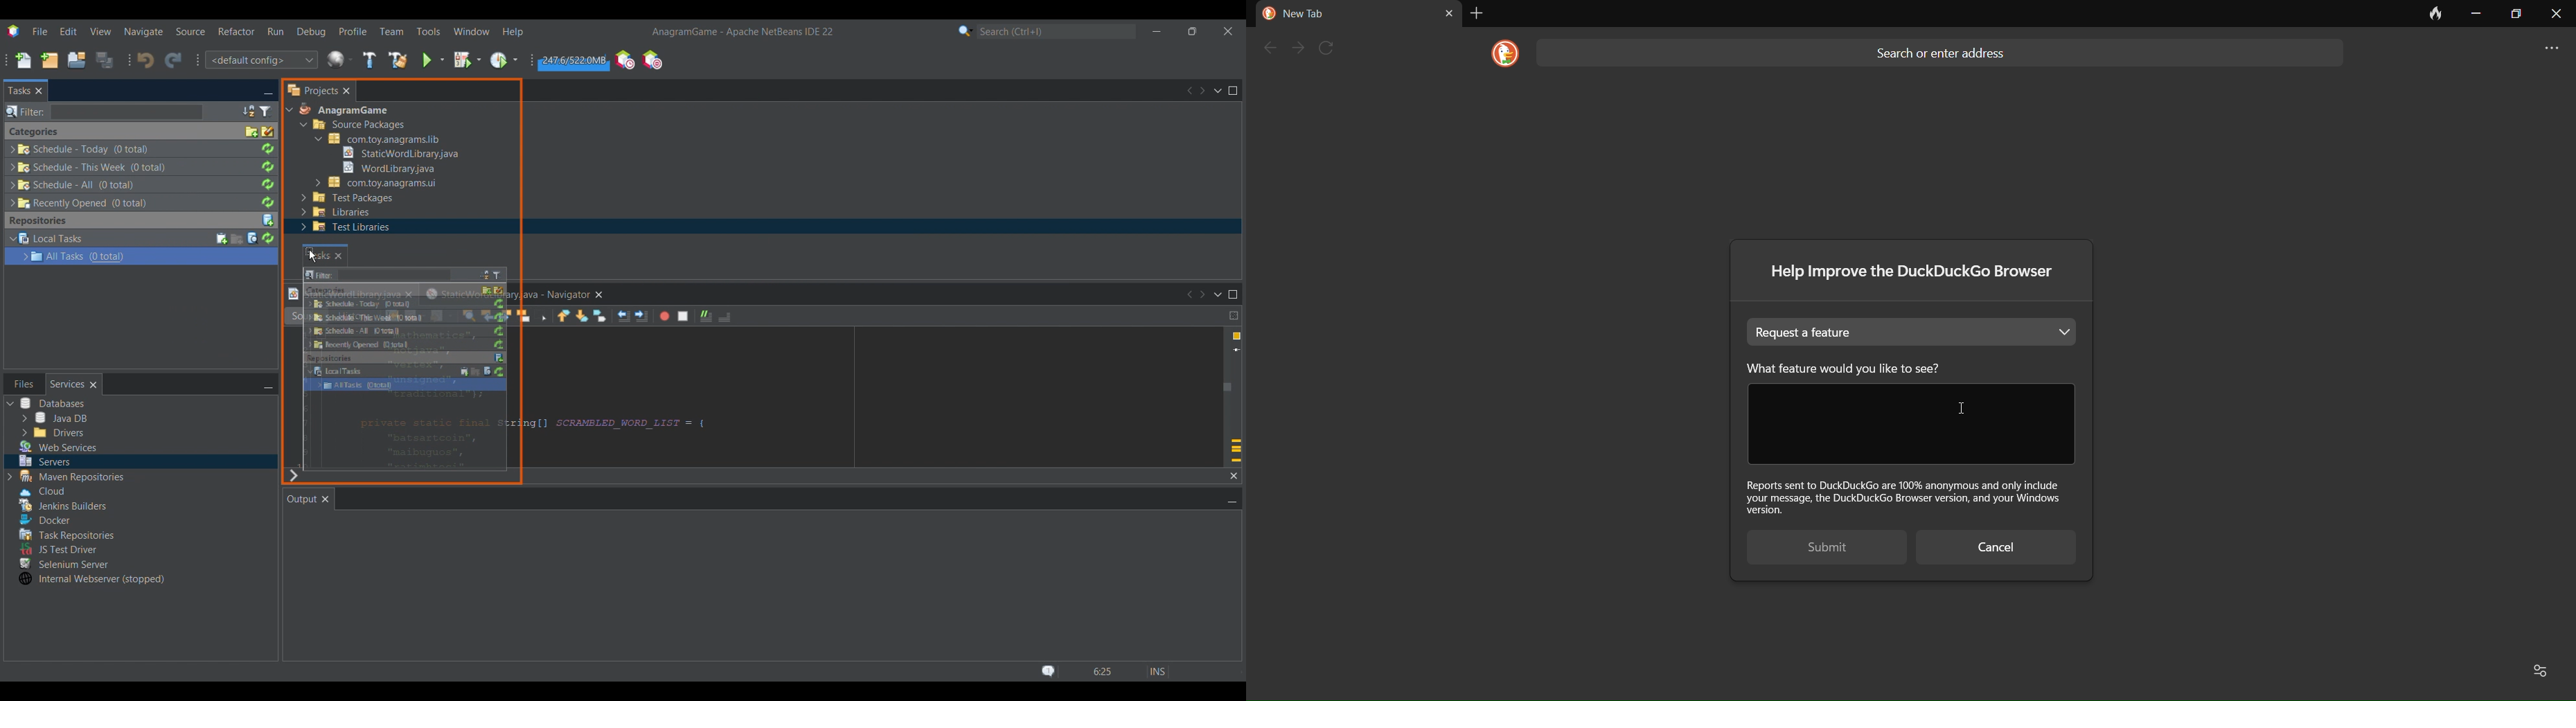 This screenshot has width=2576, height=728. What do you see at coordinates (342, 228) in the screenshot?
I see `` at bounding box center [342, 228].